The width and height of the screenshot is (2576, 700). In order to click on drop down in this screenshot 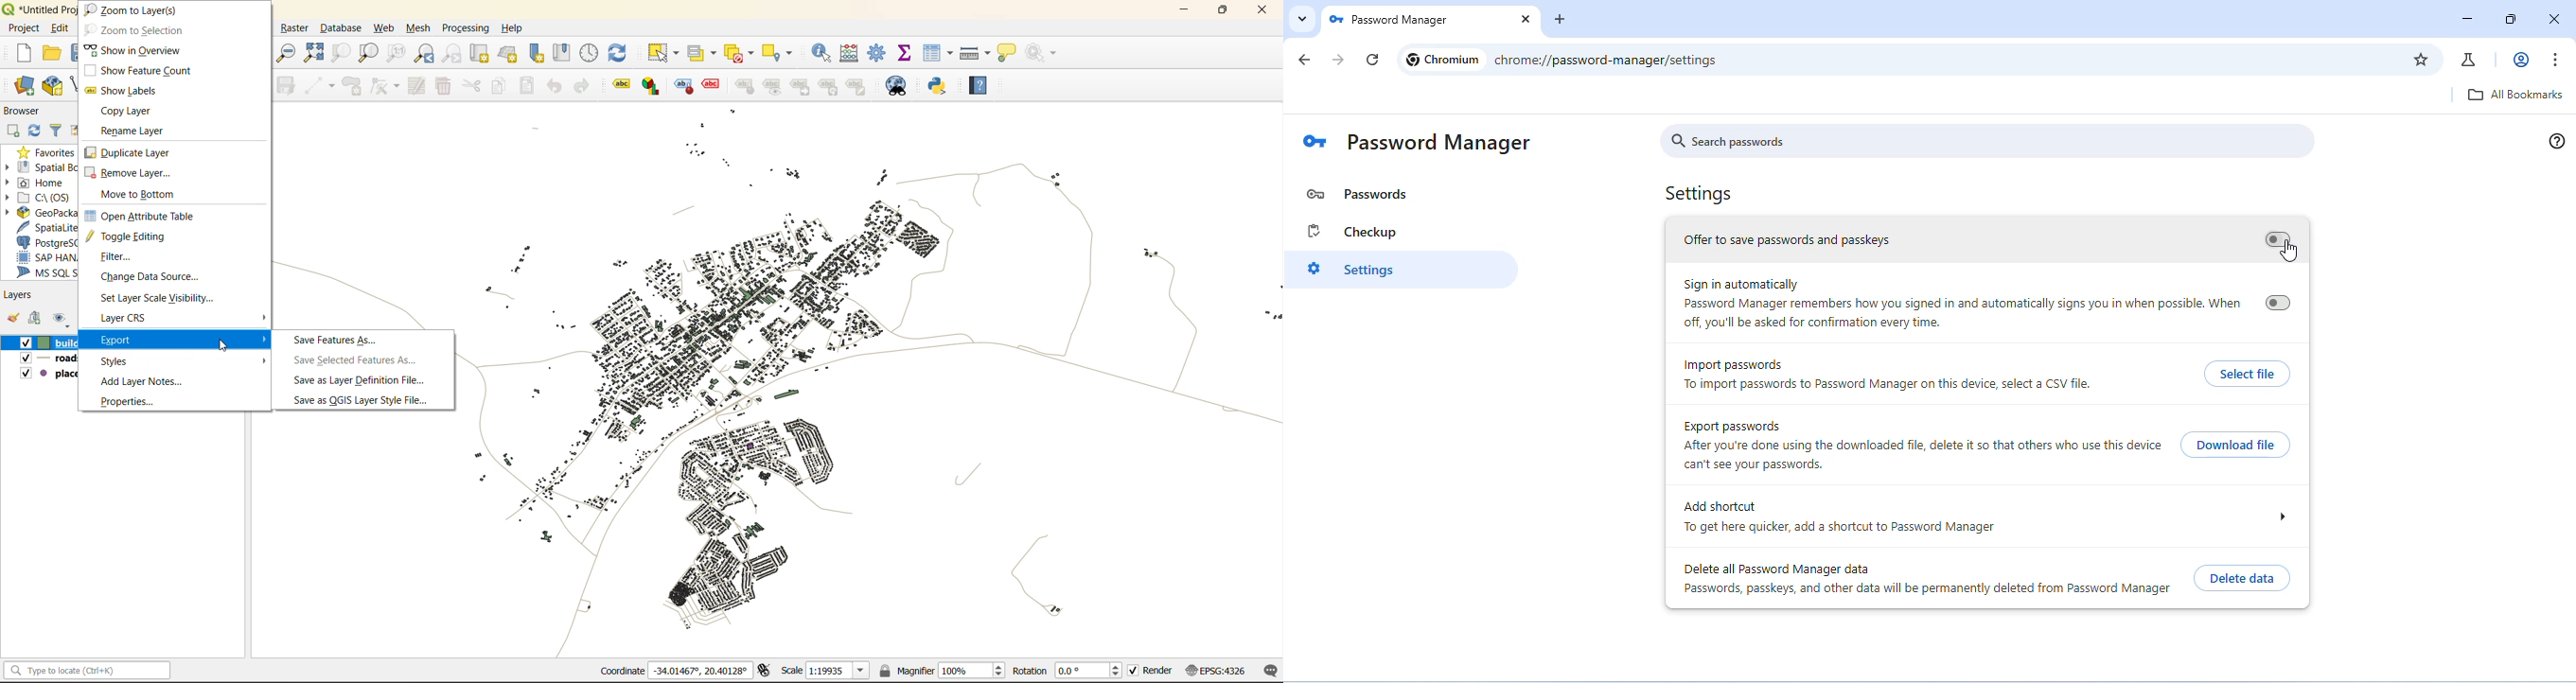, I will do `click(2282, 516)`.